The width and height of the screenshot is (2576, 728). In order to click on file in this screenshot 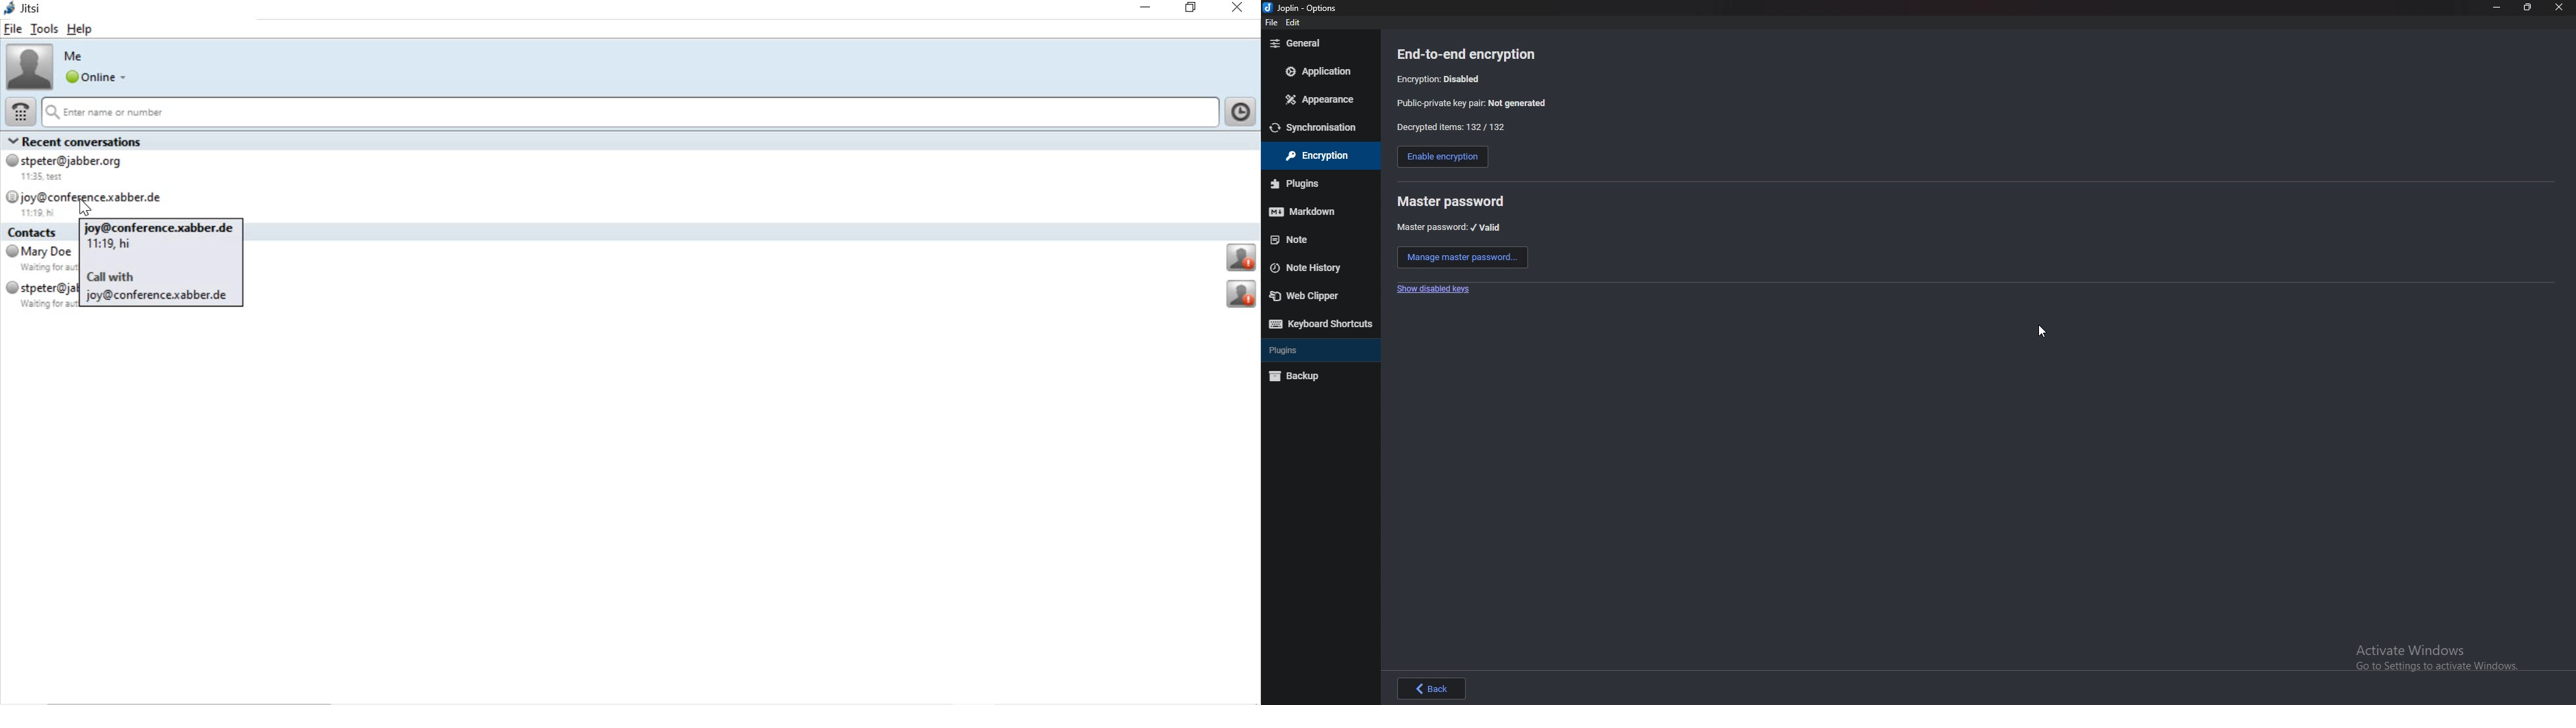, I will do `click(14, 30)`.